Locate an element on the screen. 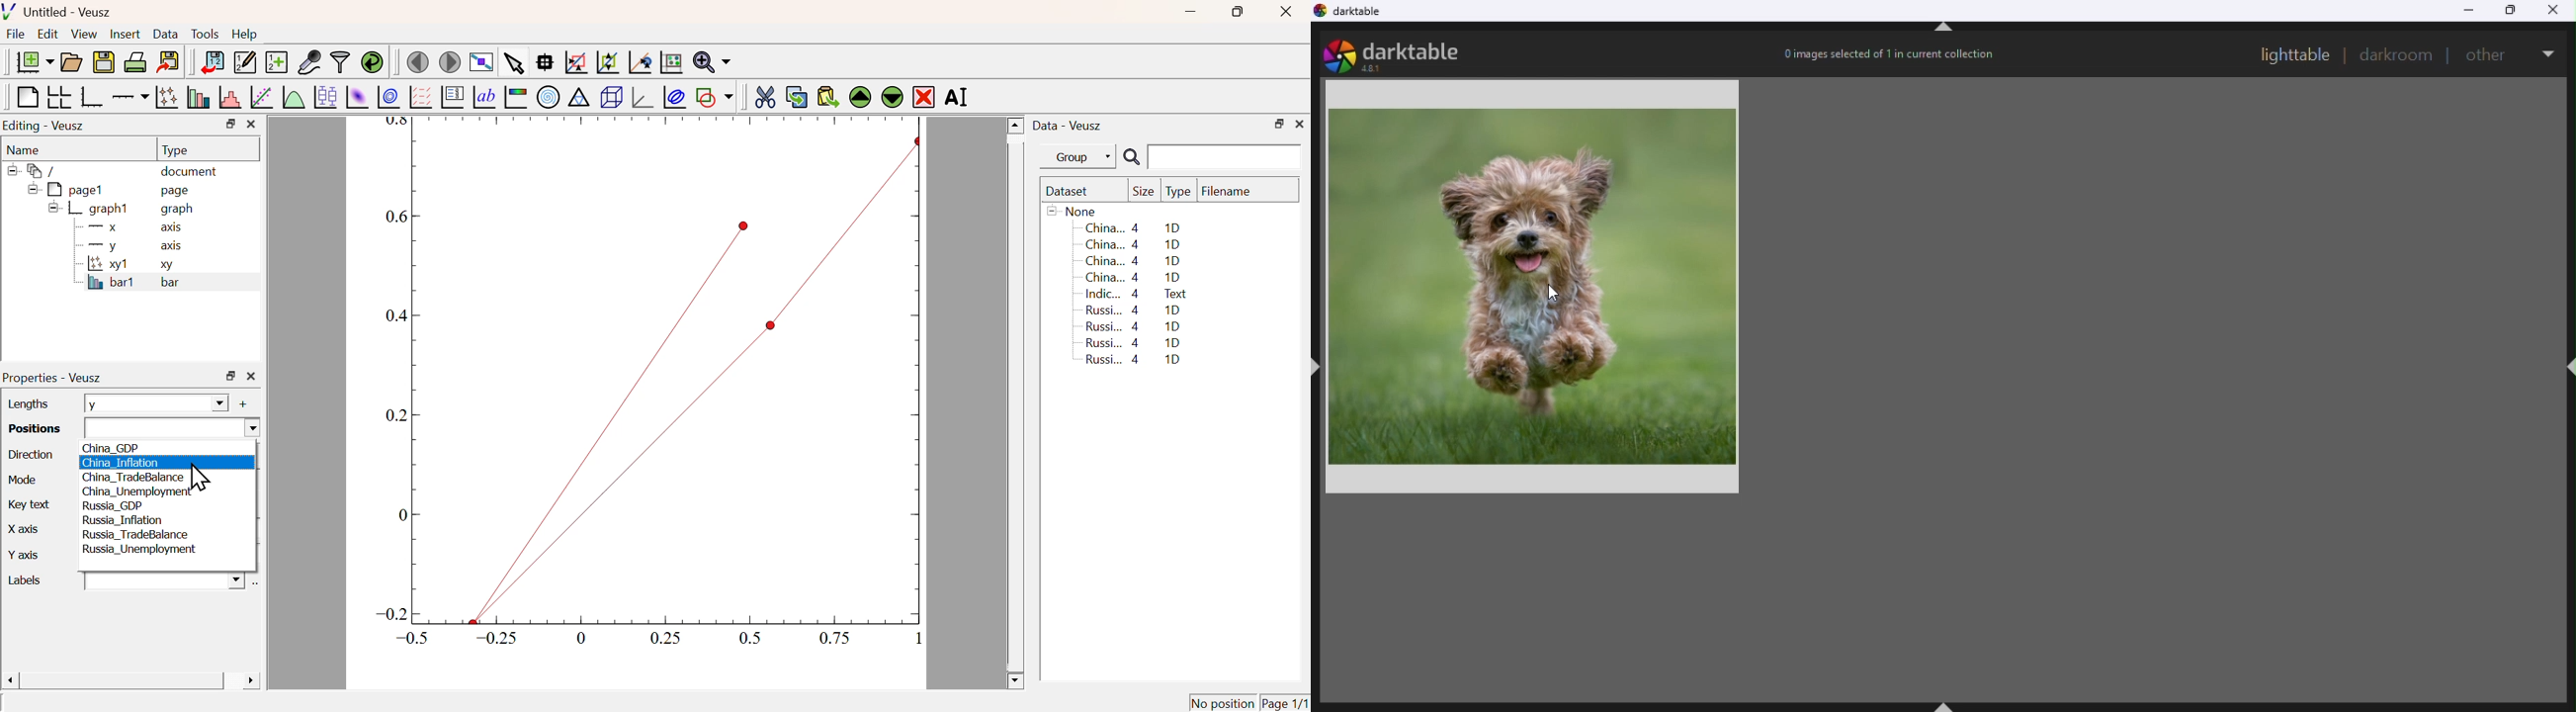  X axis is located at coordinates (129, 228).